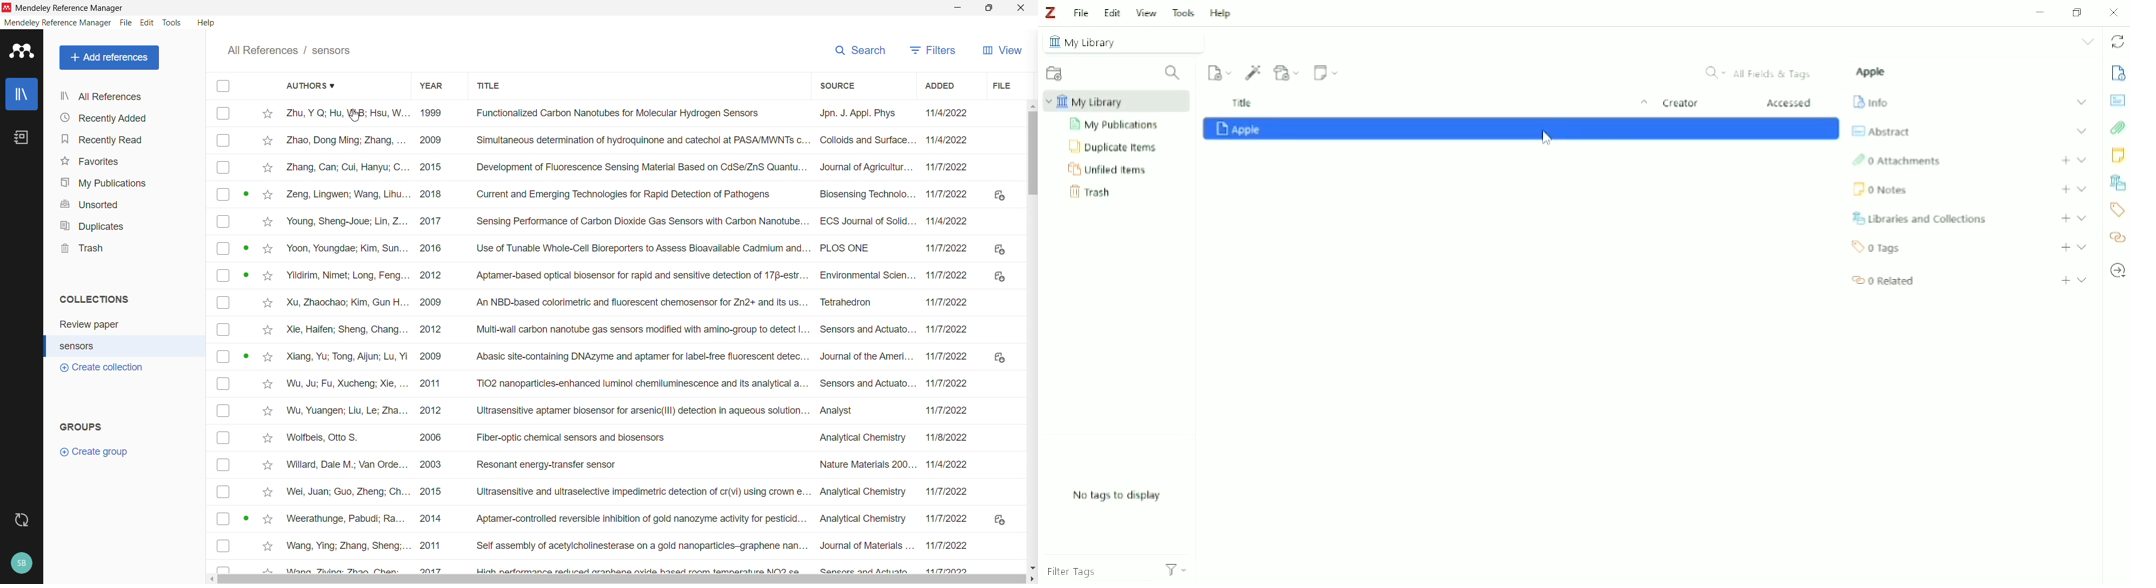  I want to click on File , so click(126, 23).